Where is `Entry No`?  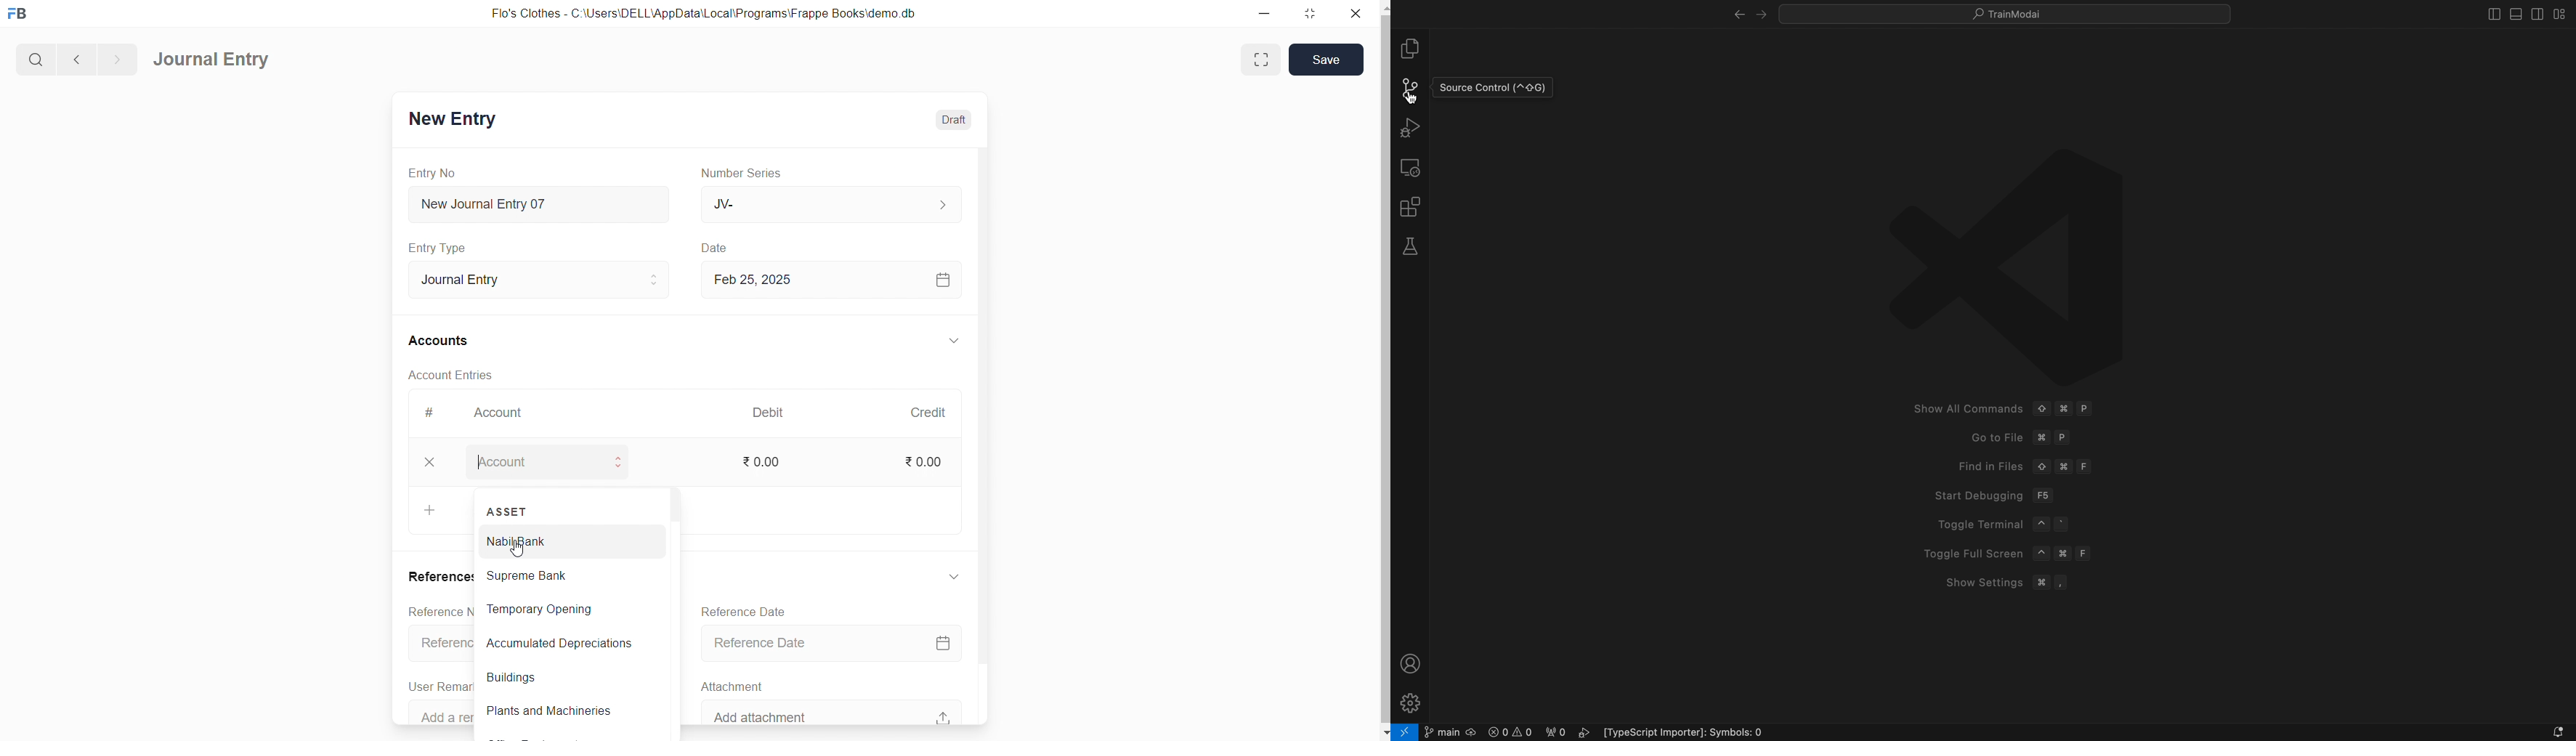 Entry No is located at coordinates (435, 172).